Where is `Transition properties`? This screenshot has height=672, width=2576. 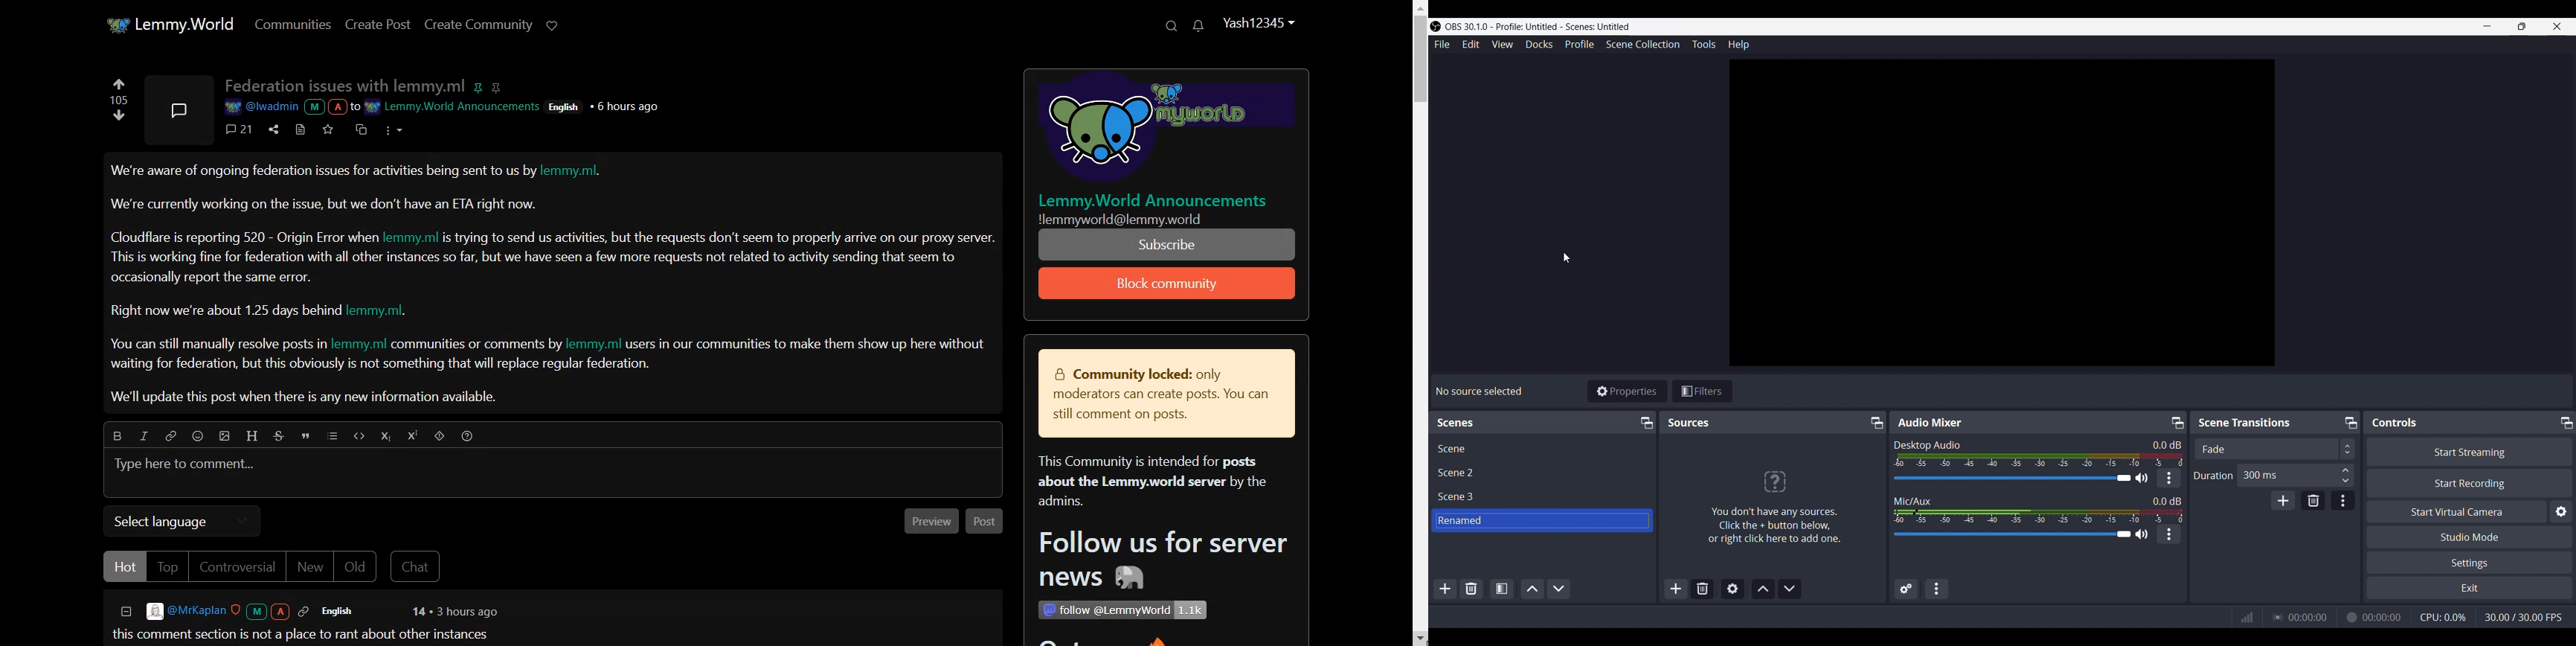 Transition properties is located at coordinates (2342, 501).